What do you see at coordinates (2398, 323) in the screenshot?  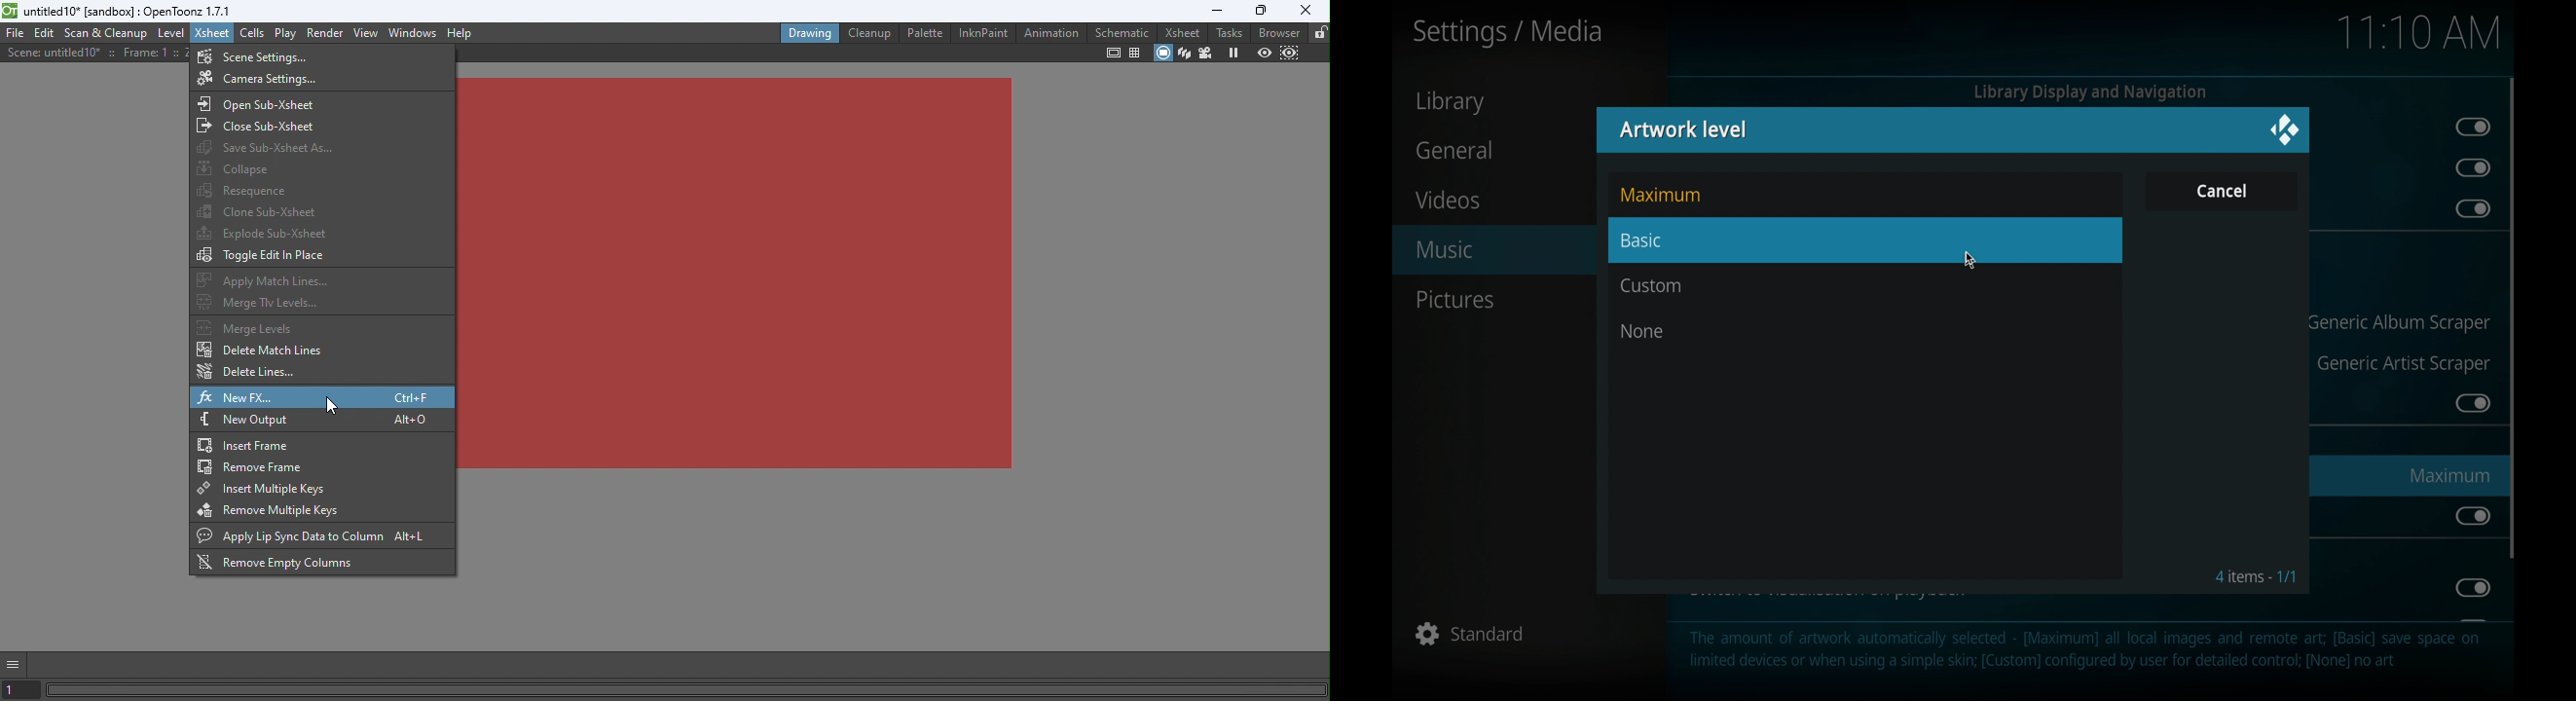 I see `generic album scraper` at bounding box center [2398, 323].